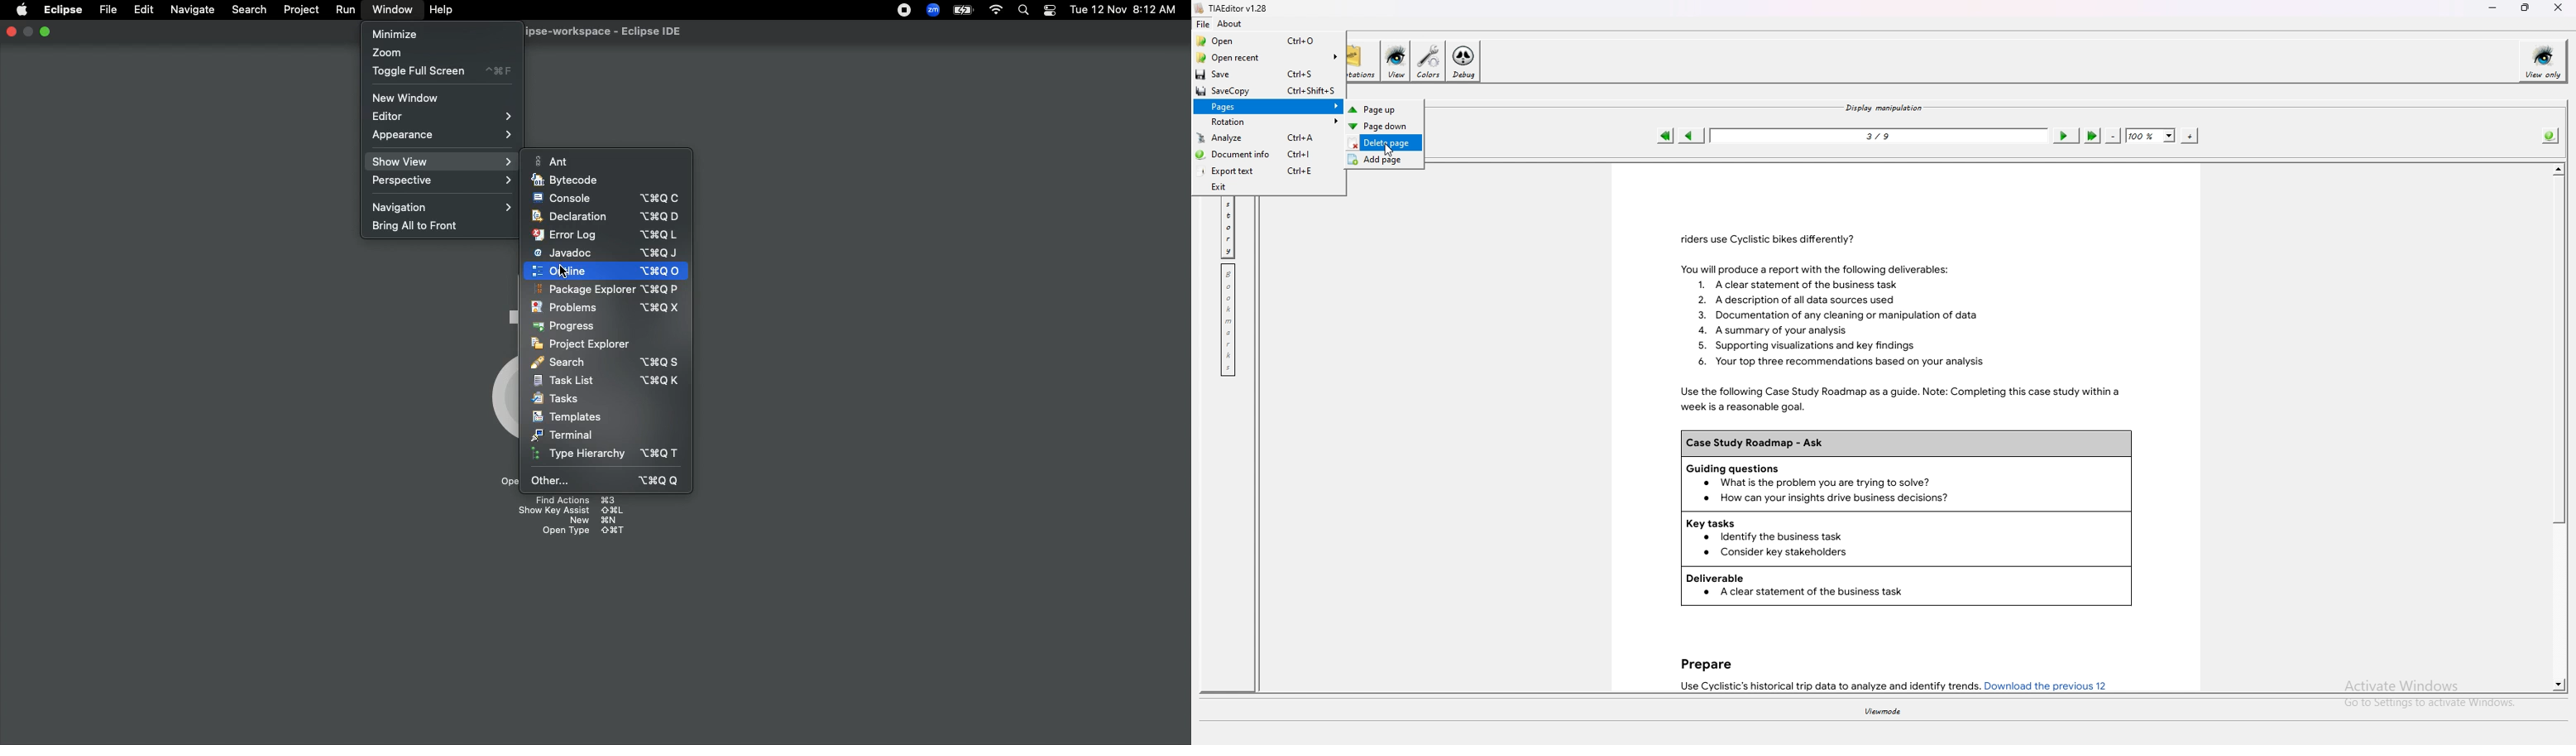 The width and height of the screenshot is (2576, 756). I want to click on close, so click(11, 33).